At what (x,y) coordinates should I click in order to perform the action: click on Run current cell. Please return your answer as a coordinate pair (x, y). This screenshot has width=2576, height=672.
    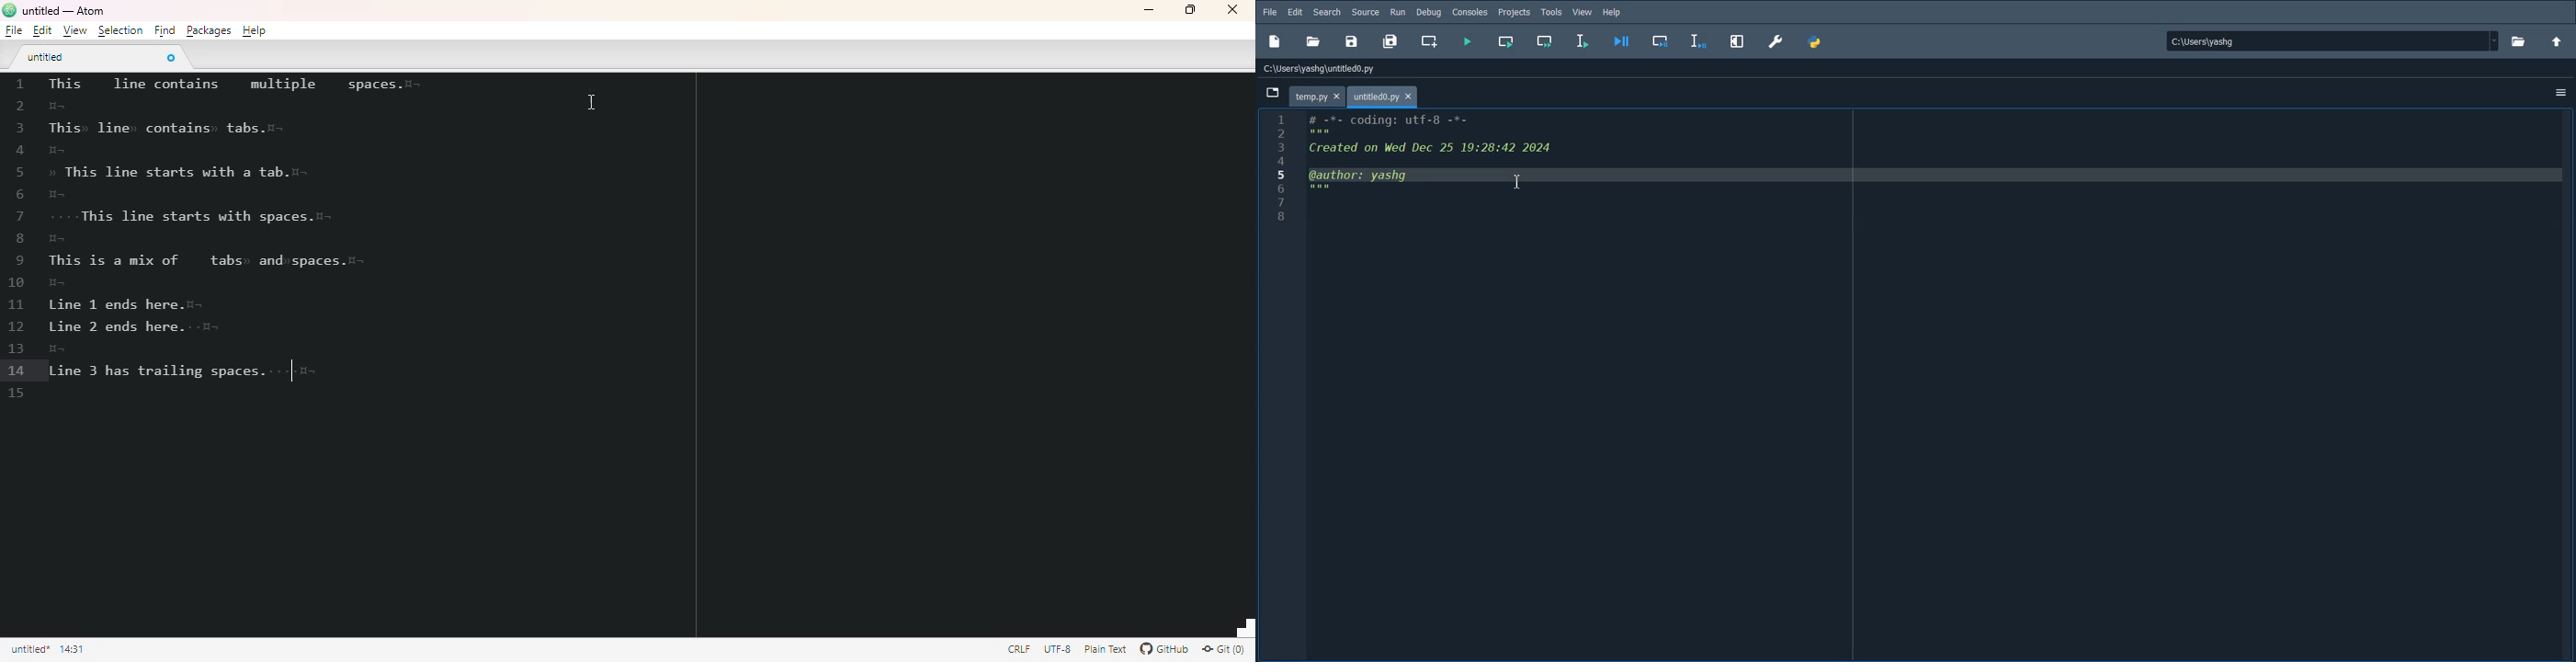
    Looking at the image, I should click on (1546, 43).